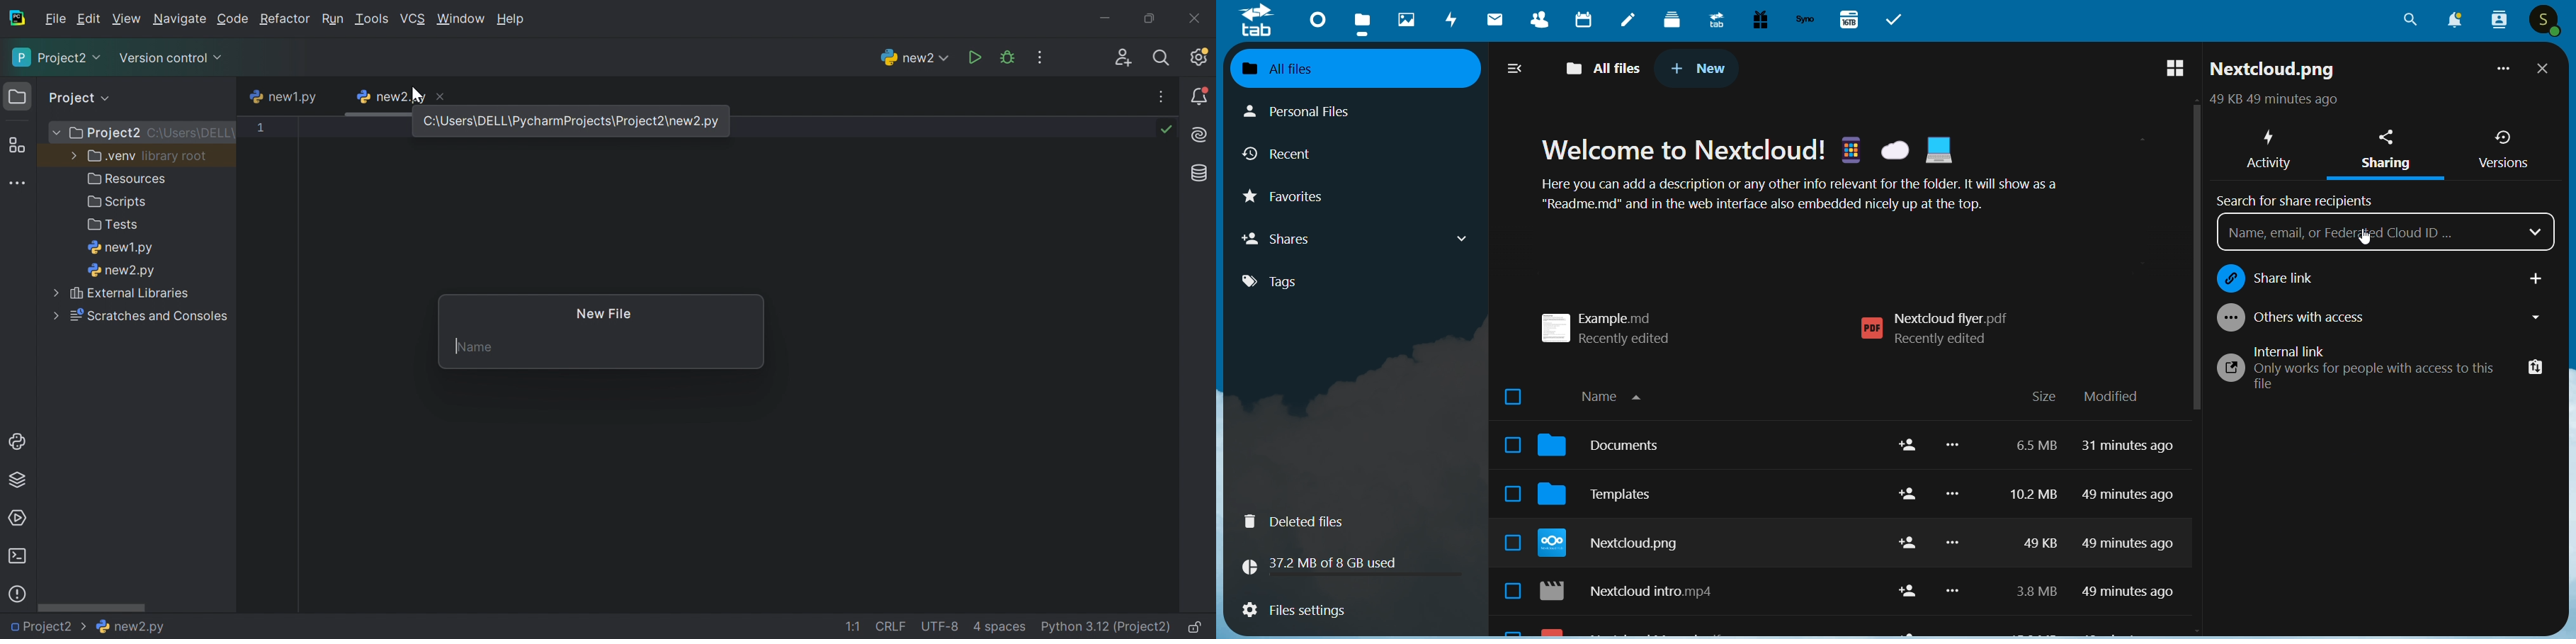 The width and height of the screenshot is (2576, 644). I want to click on Database, so click(1198, 173).